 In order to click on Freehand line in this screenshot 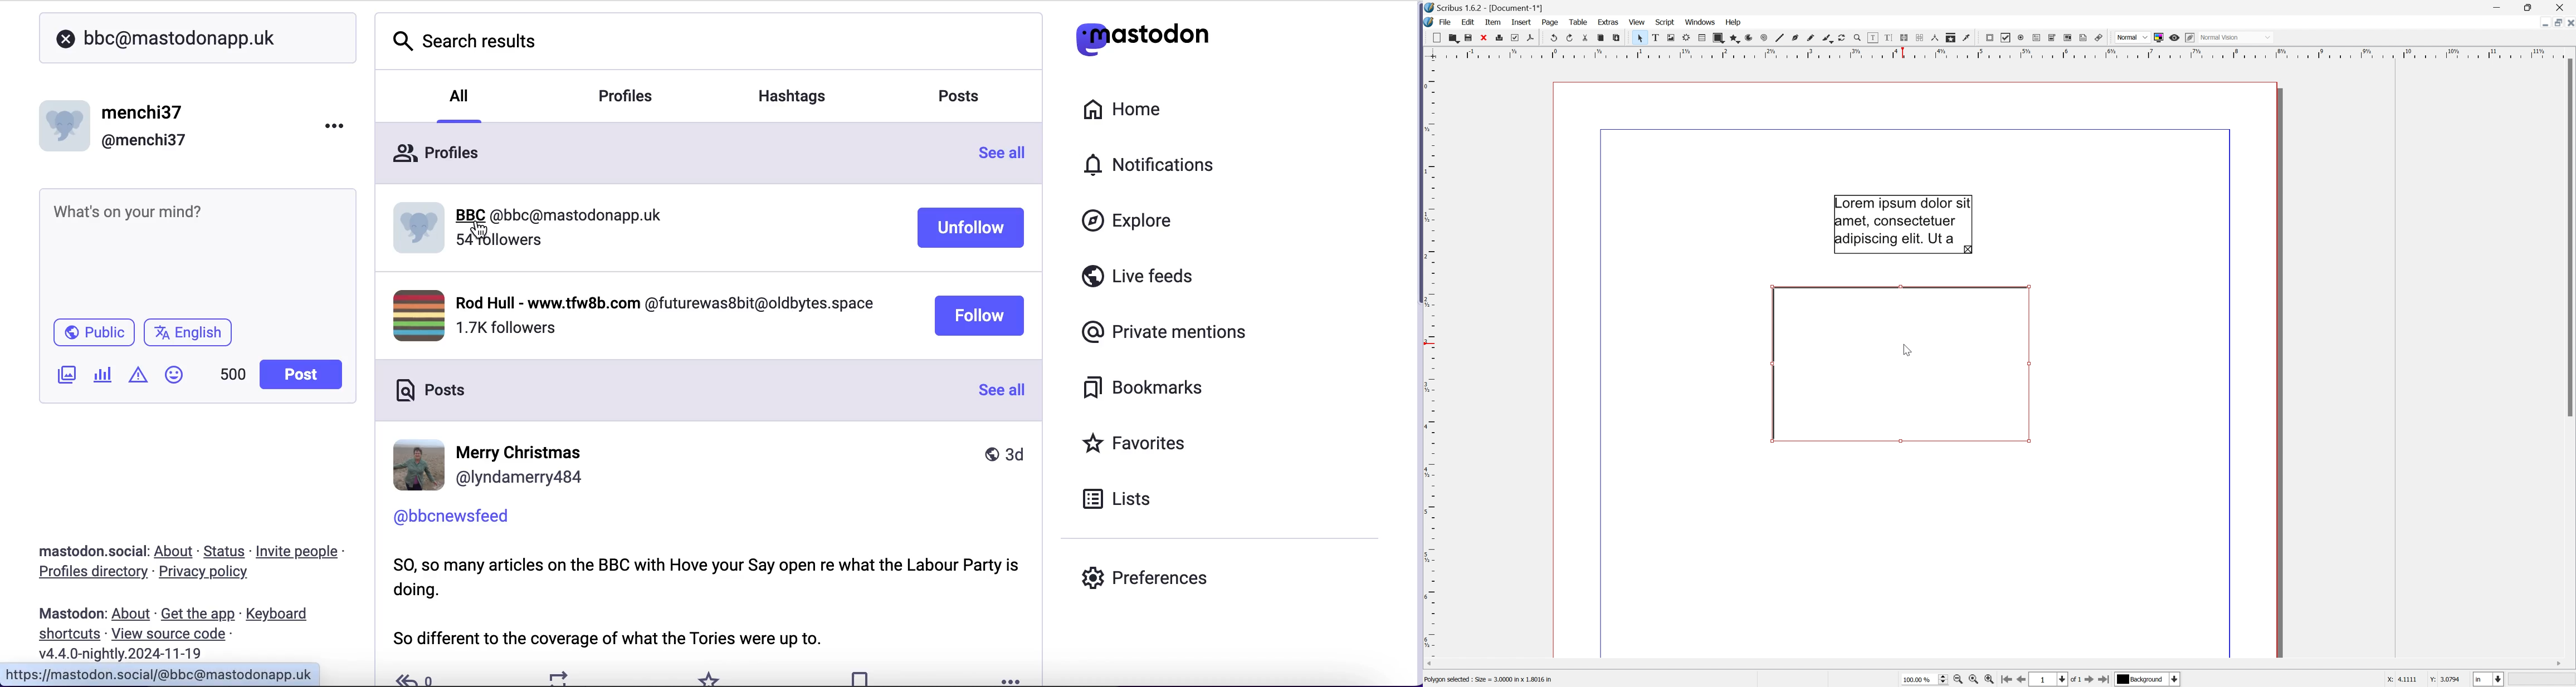, I will do `click(1810, 39)`.